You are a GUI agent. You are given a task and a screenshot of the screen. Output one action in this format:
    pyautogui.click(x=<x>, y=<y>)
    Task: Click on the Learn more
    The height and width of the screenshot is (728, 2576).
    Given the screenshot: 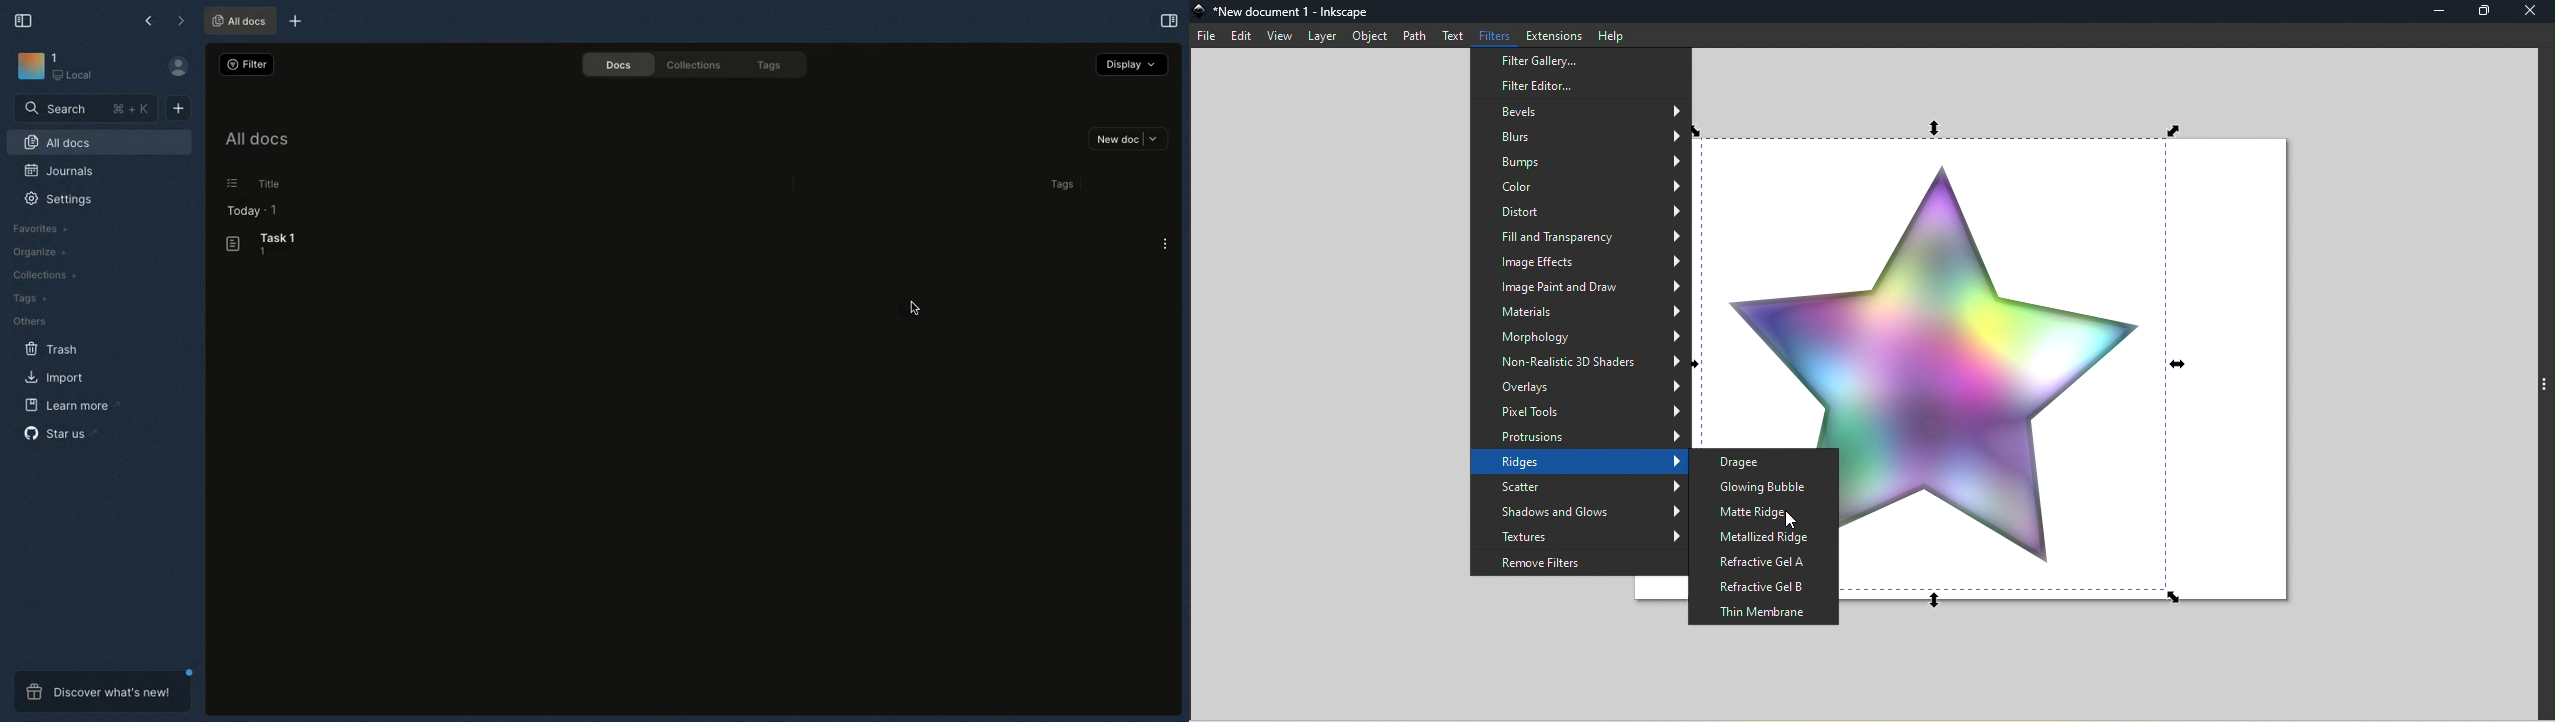 What is the action you would take?
    pyautogui.click(x=69, y=406)
    